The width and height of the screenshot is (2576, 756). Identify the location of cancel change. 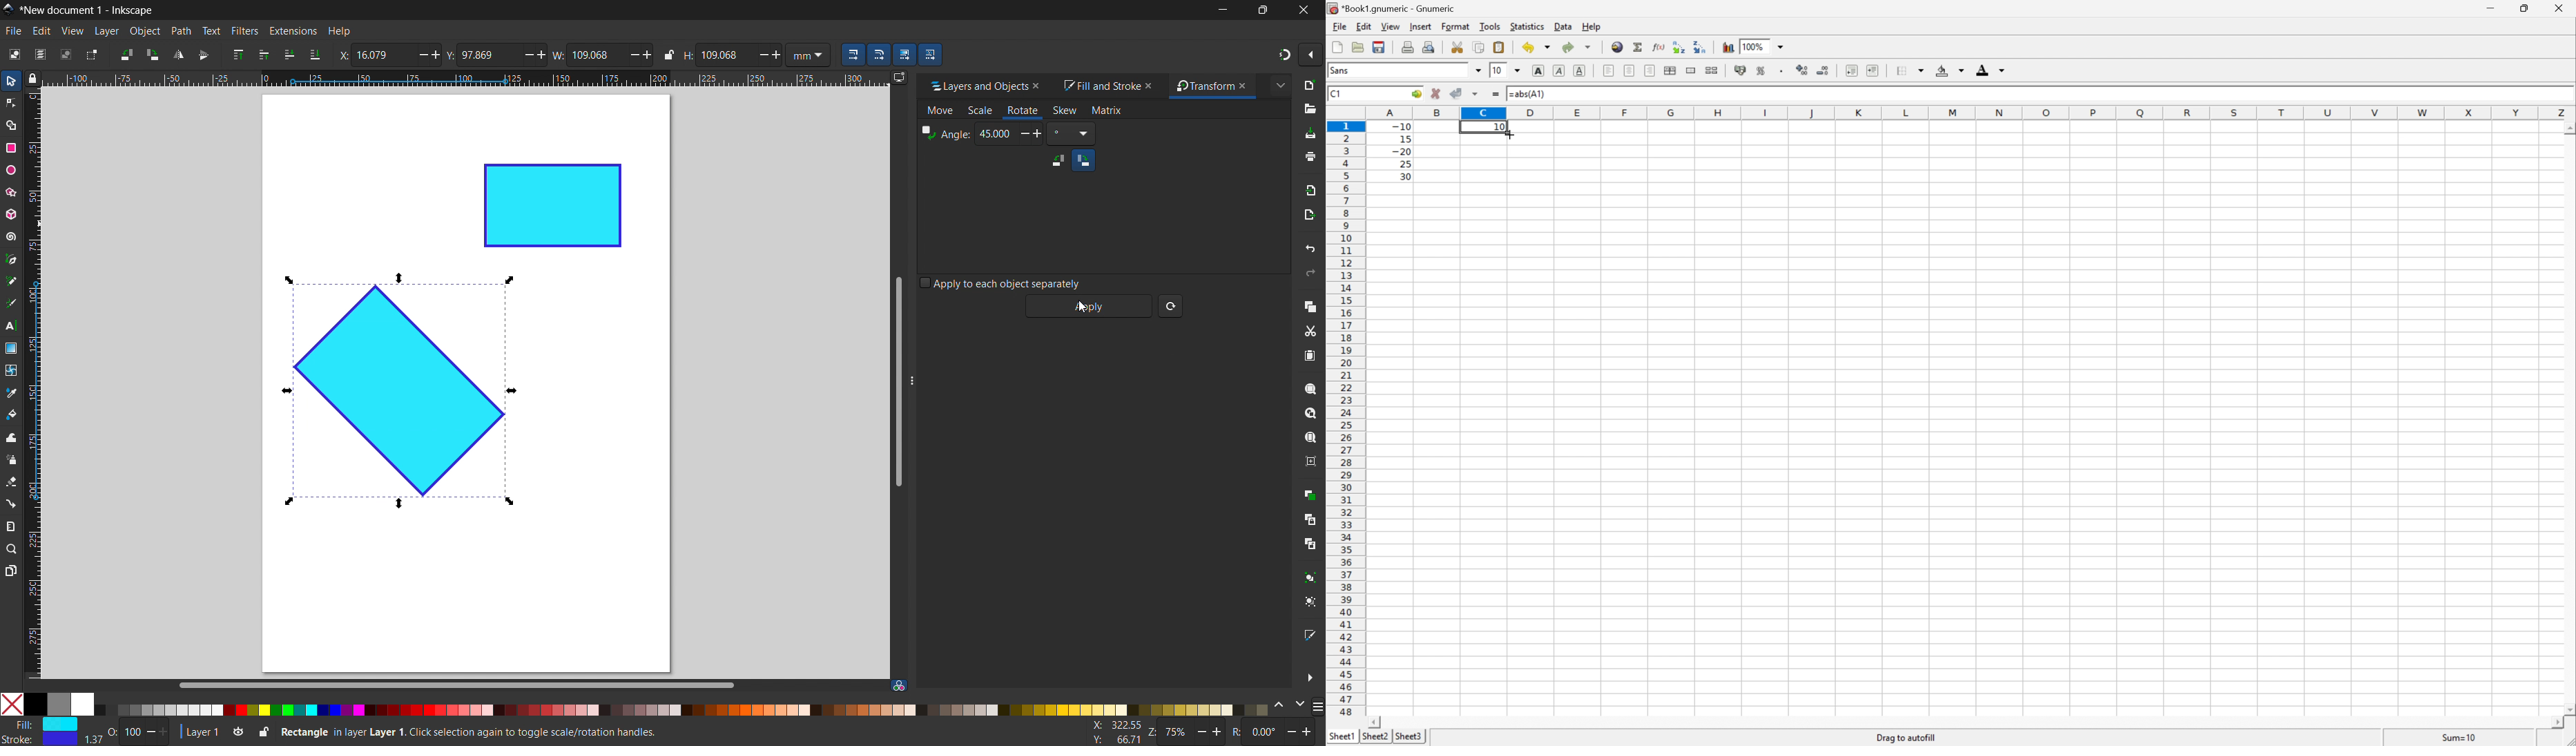
(1436, 96).